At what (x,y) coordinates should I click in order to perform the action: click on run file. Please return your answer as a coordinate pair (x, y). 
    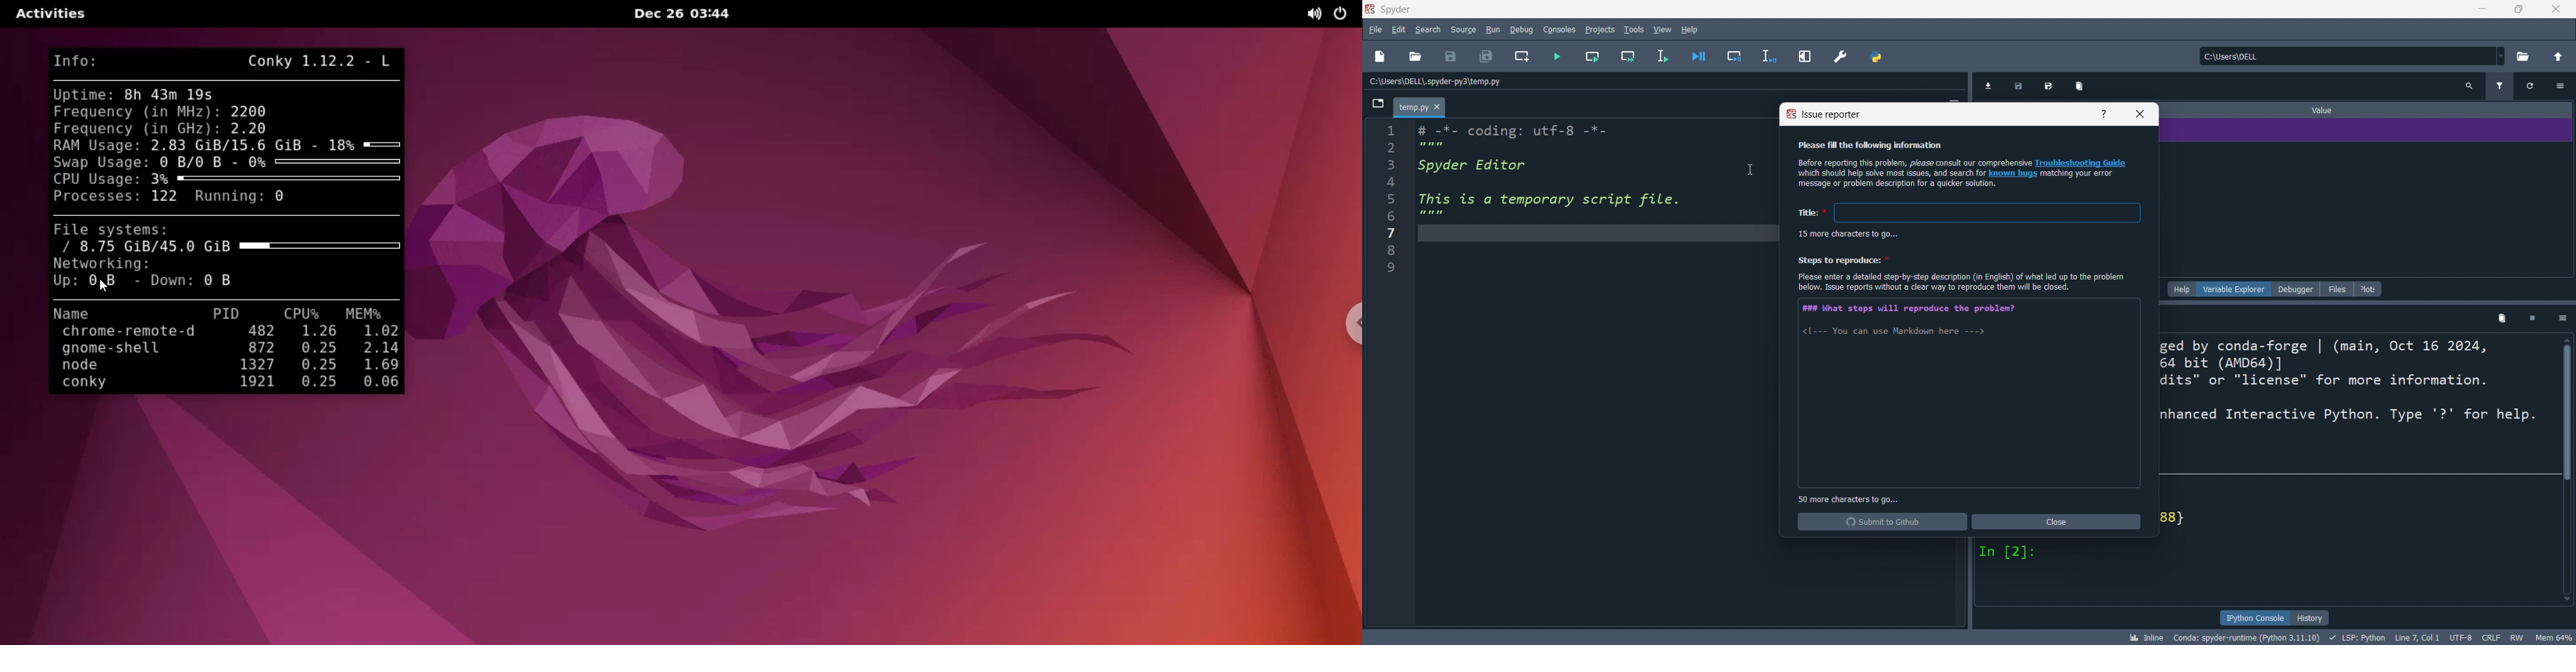
    Looking at the image, I should click on (1559, 59).